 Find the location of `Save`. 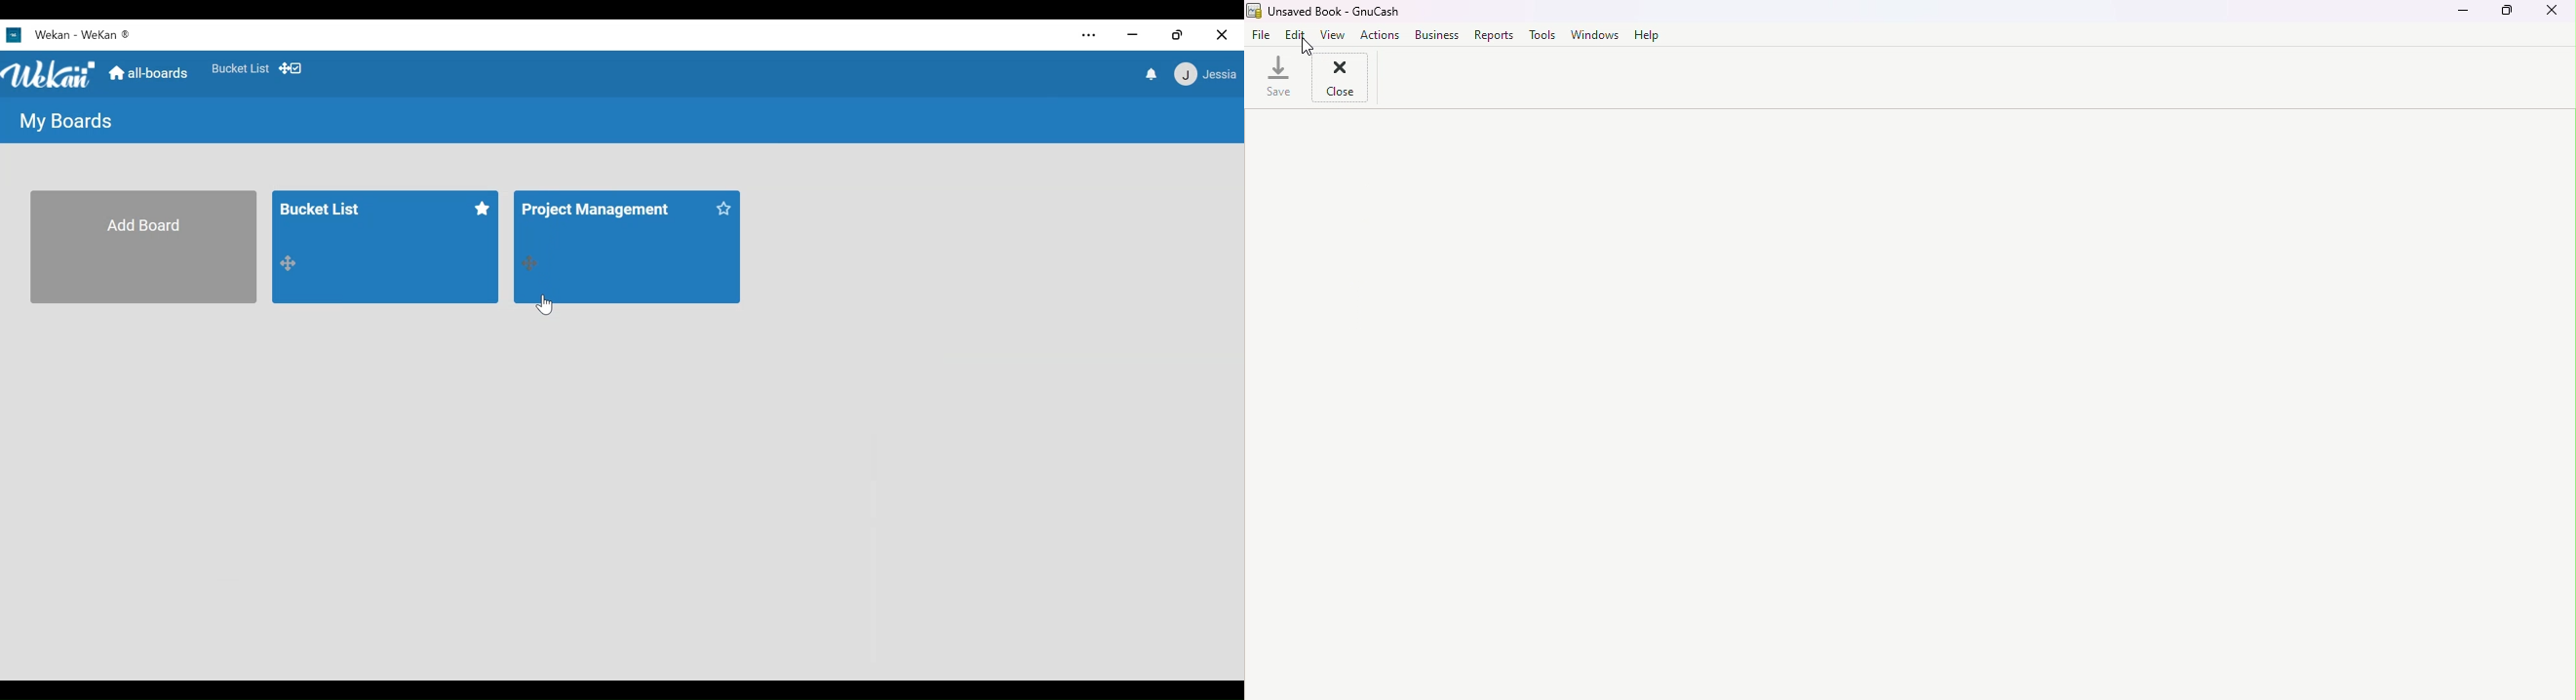

Save is located at coordinates (1275, 82).